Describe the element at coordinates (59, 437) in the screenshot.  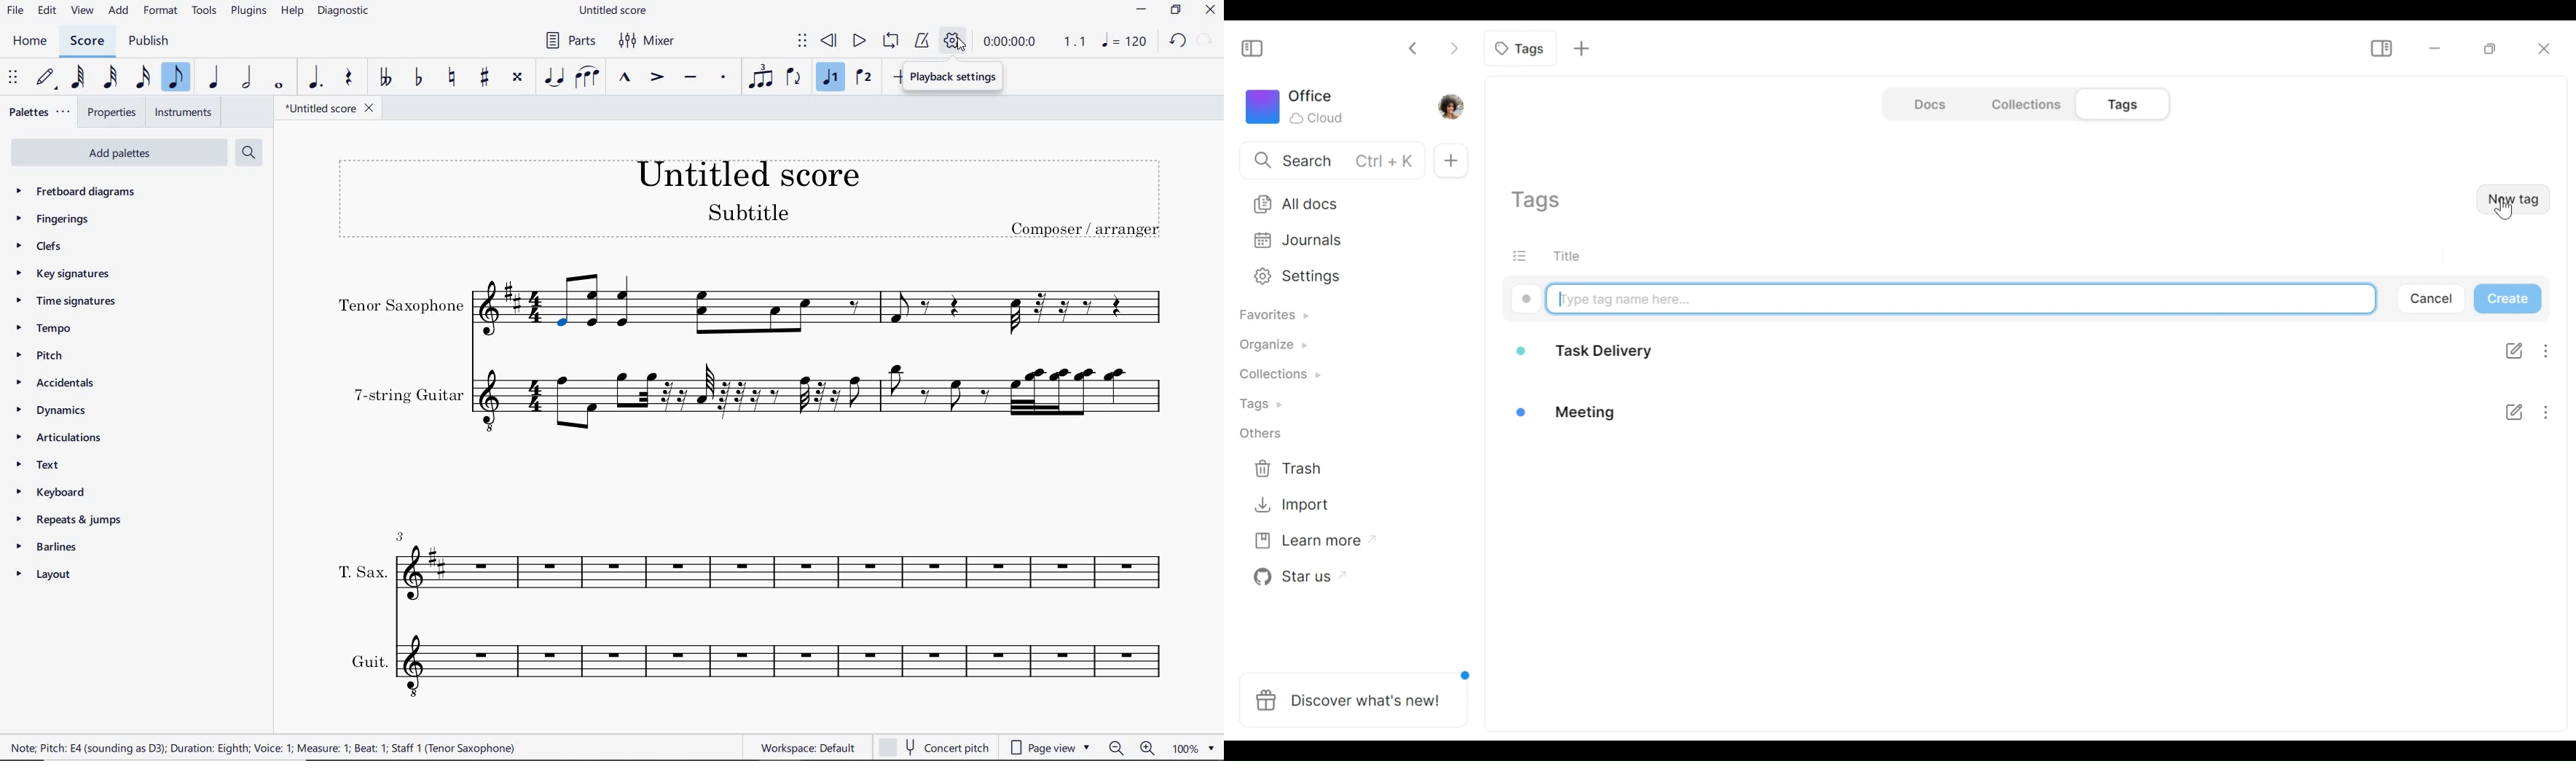
I see `ARTICULATIONS` at that location.